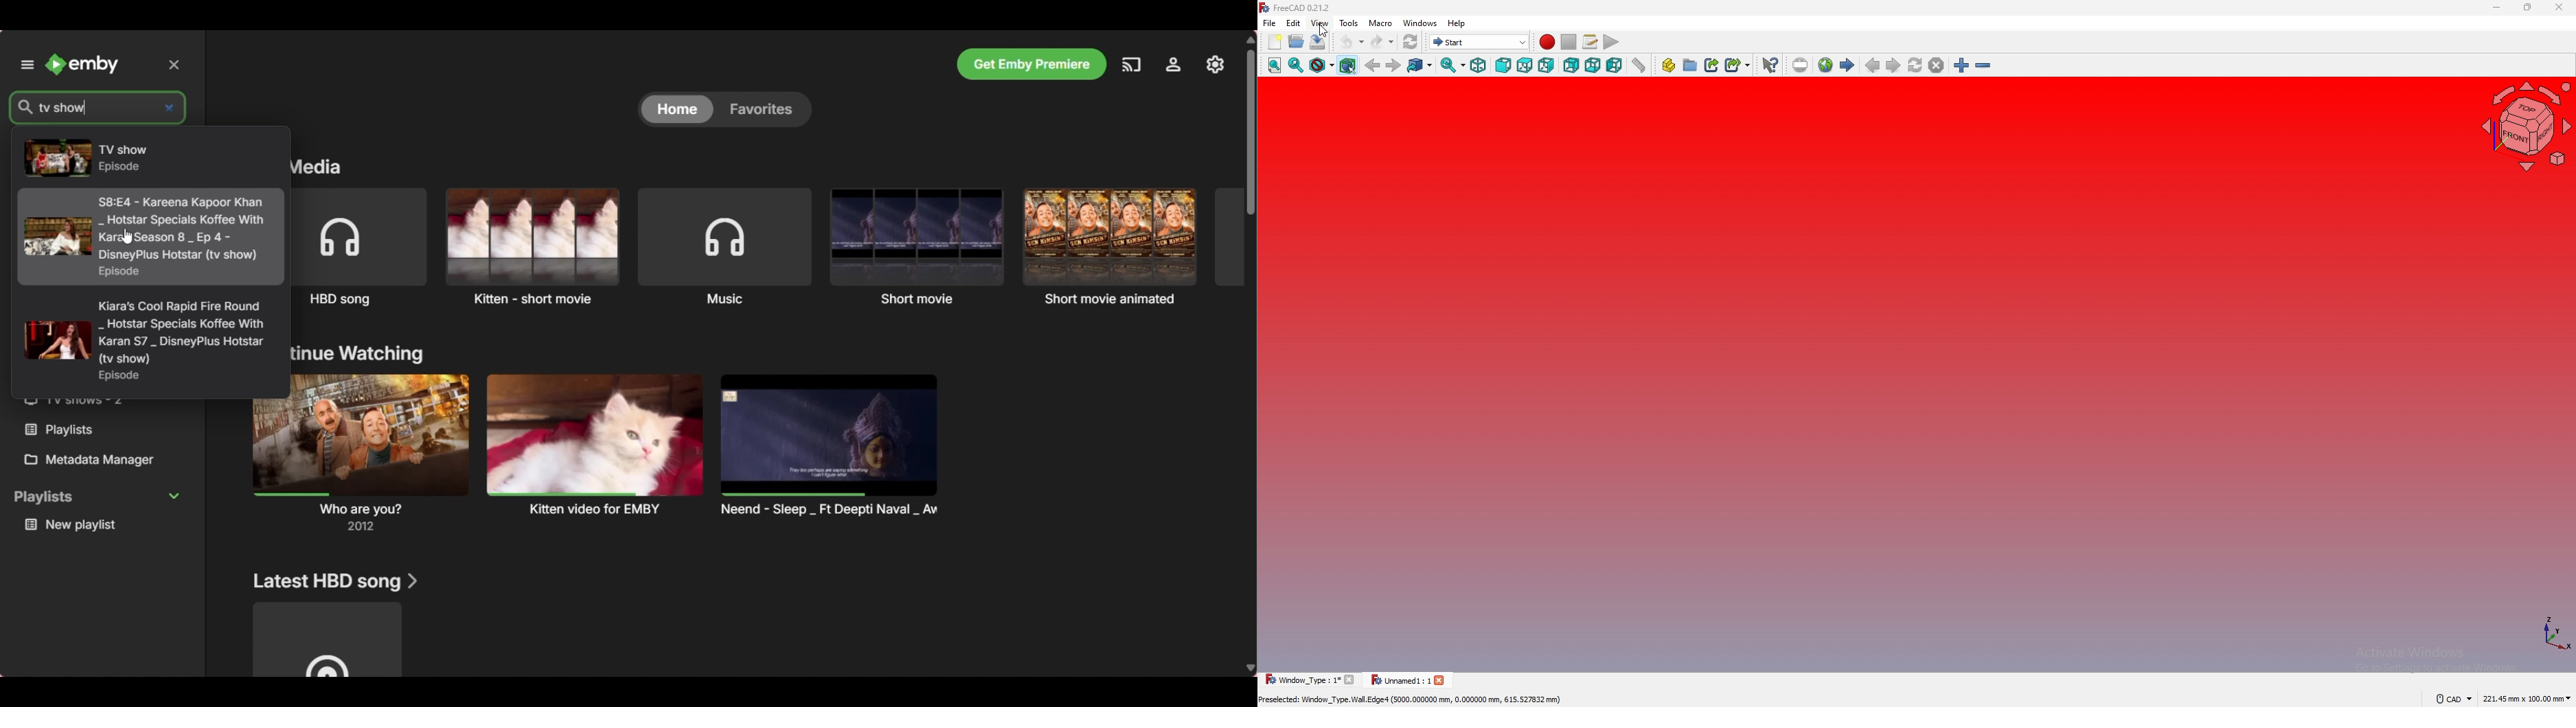  What do you see at coordinates (1303, 679) in the screenshot?
I see `Window _Type : 1` at bounding box center [1303, 679].